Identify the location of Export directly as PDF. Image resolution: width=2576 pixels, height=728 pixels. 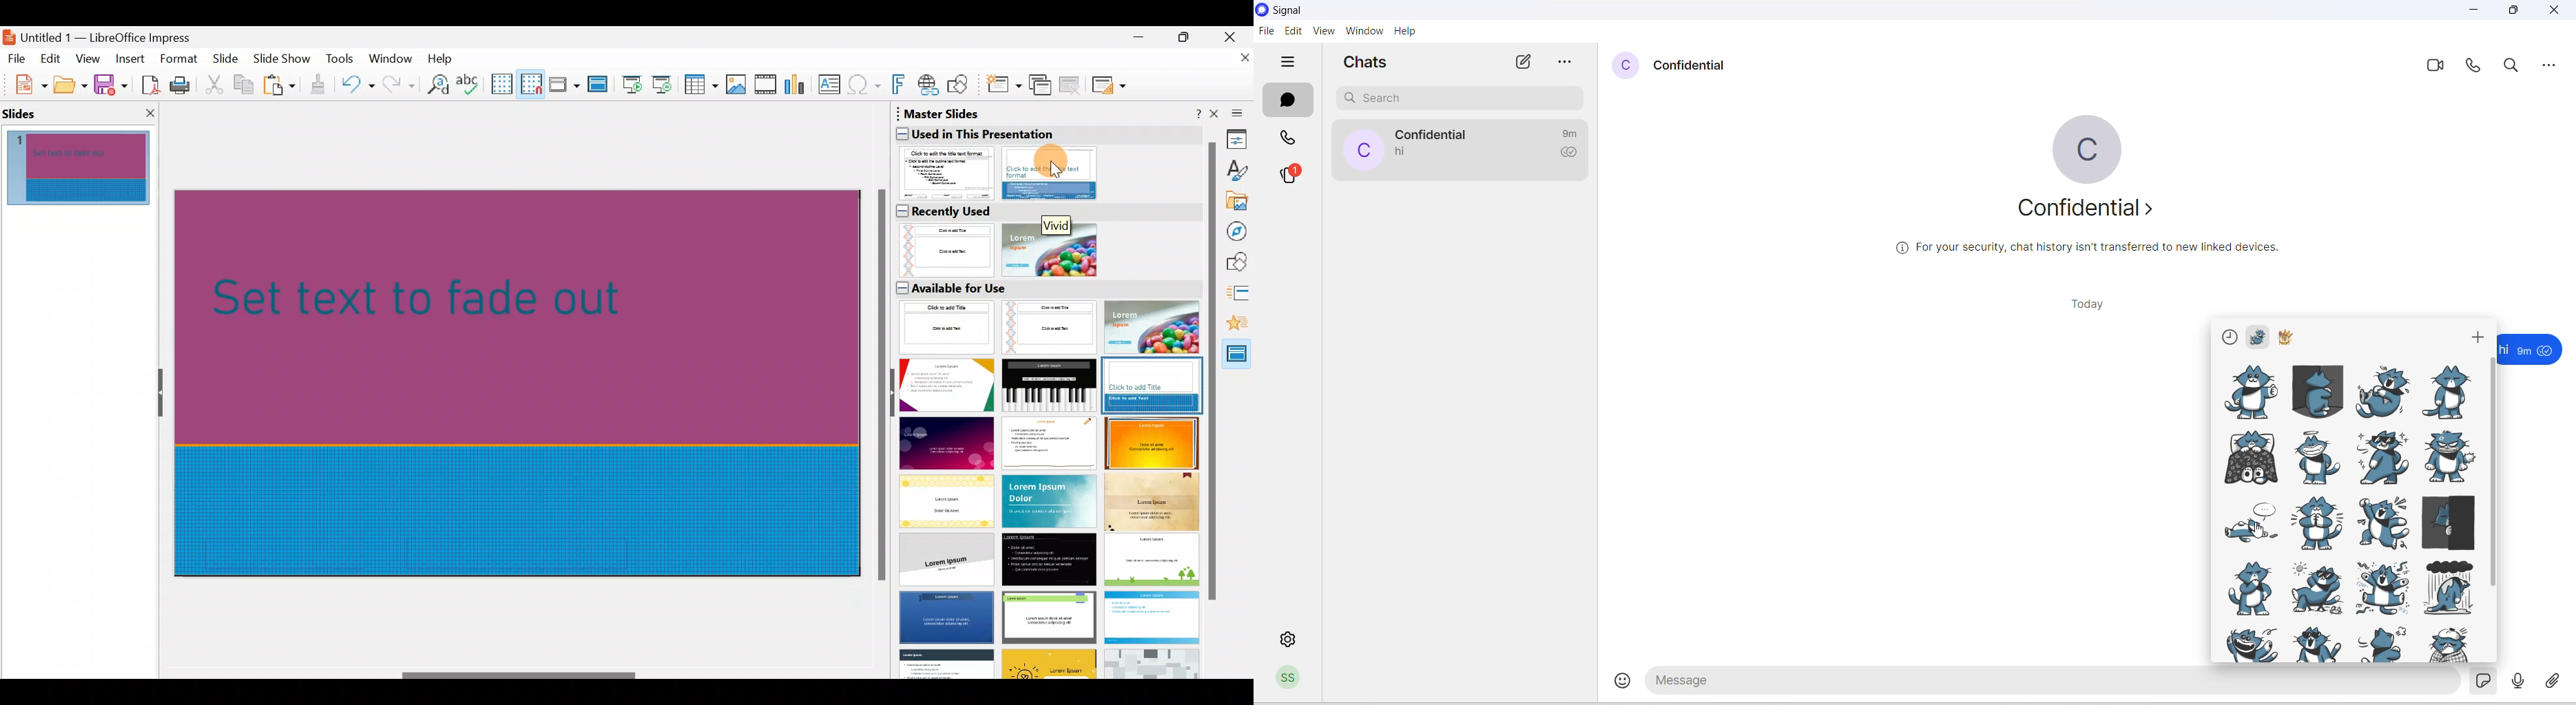
(148, 84).